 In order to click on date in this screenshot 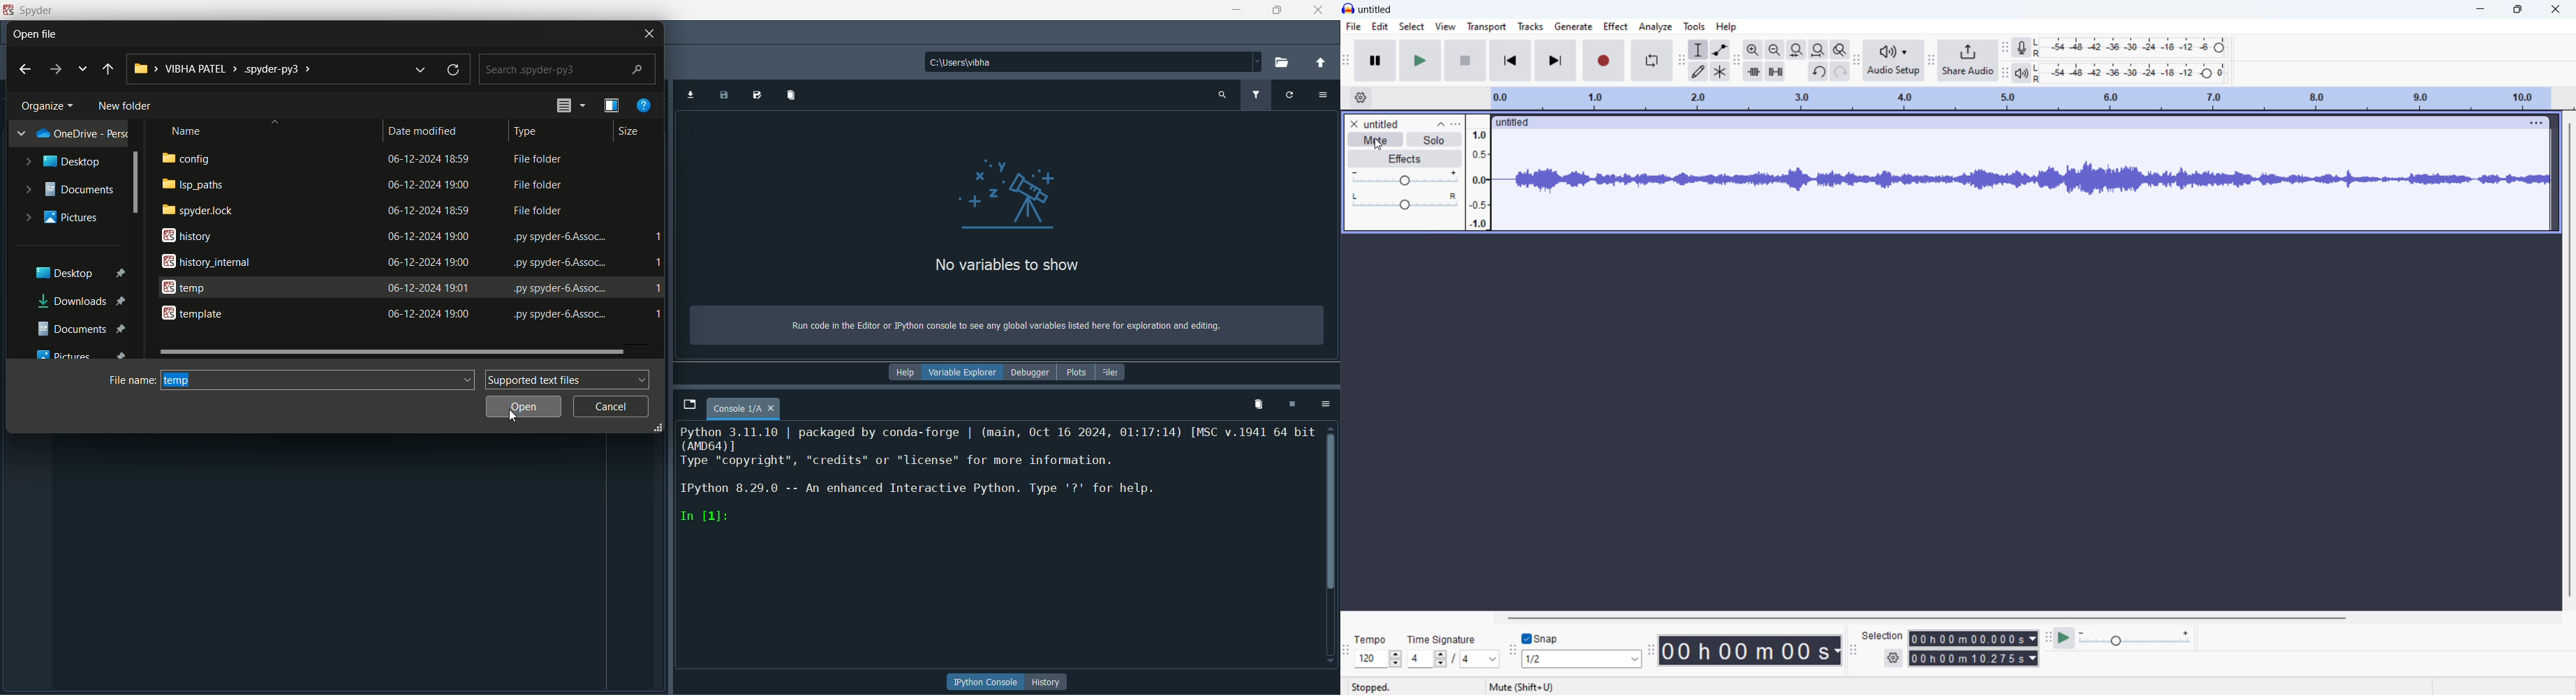, I will do `click(427, 185)`.